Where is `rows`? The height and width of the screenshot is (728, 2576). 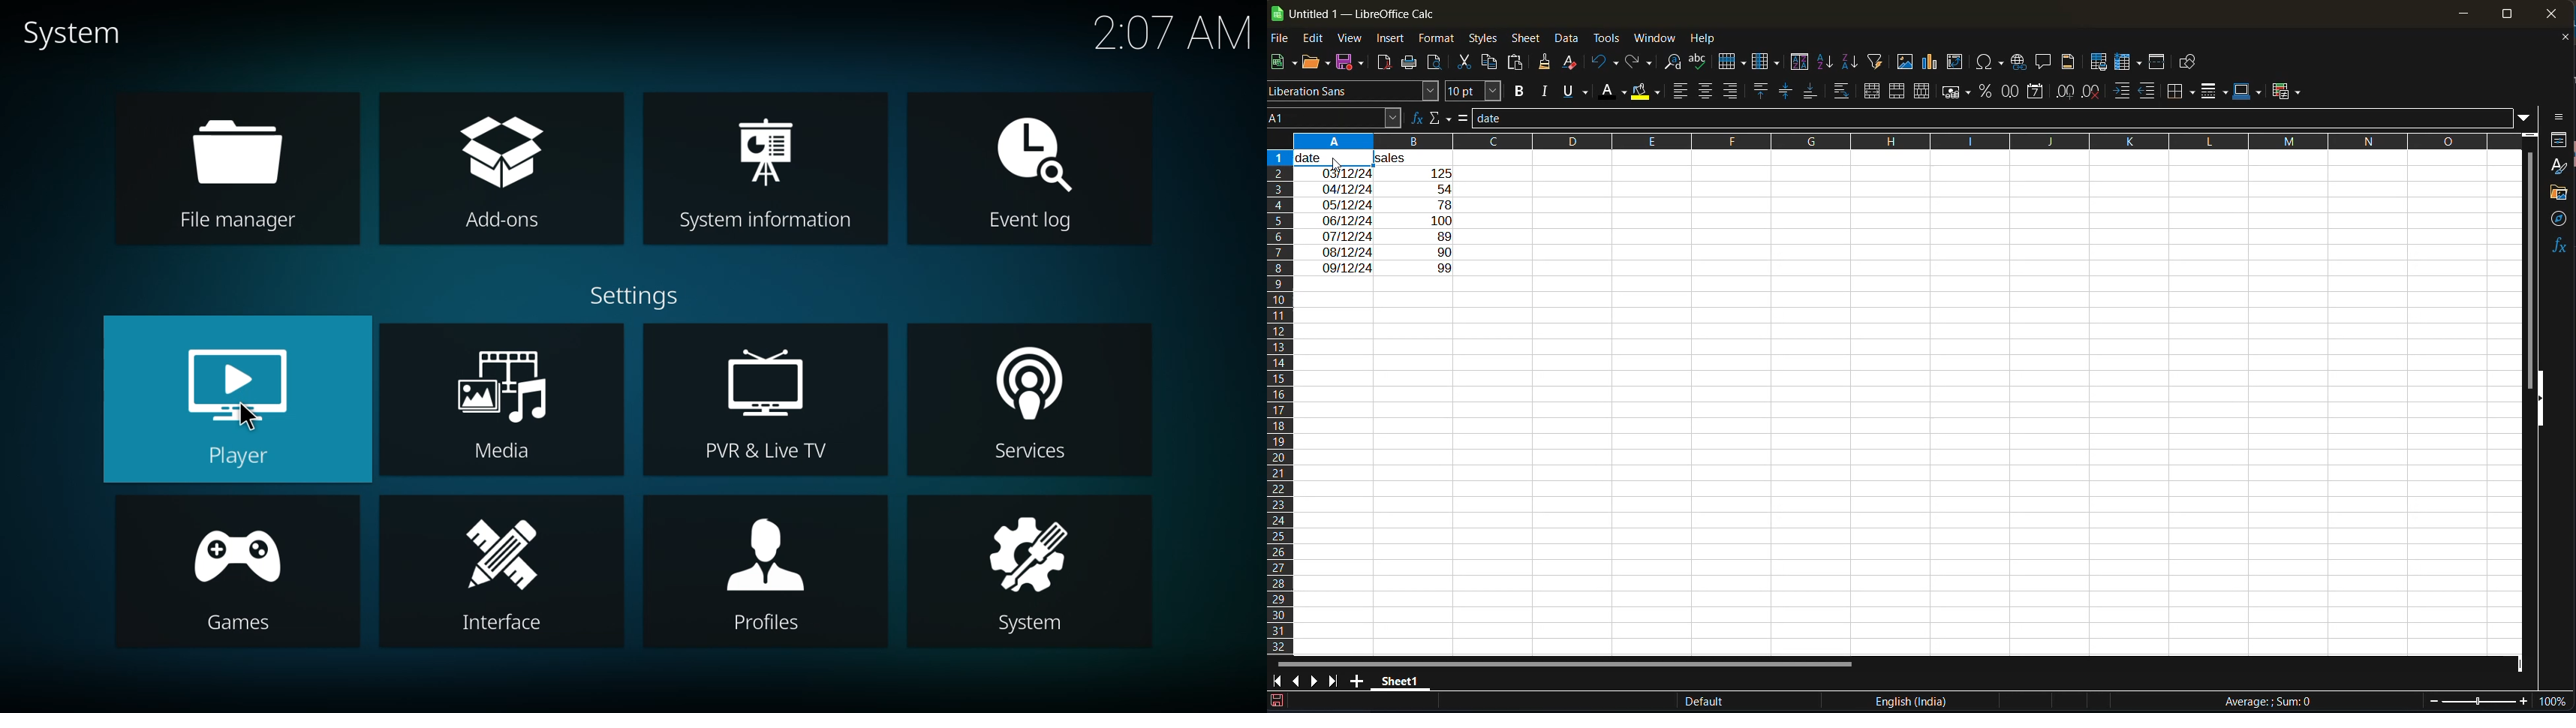 rows is located at coordinates (1894, 140).